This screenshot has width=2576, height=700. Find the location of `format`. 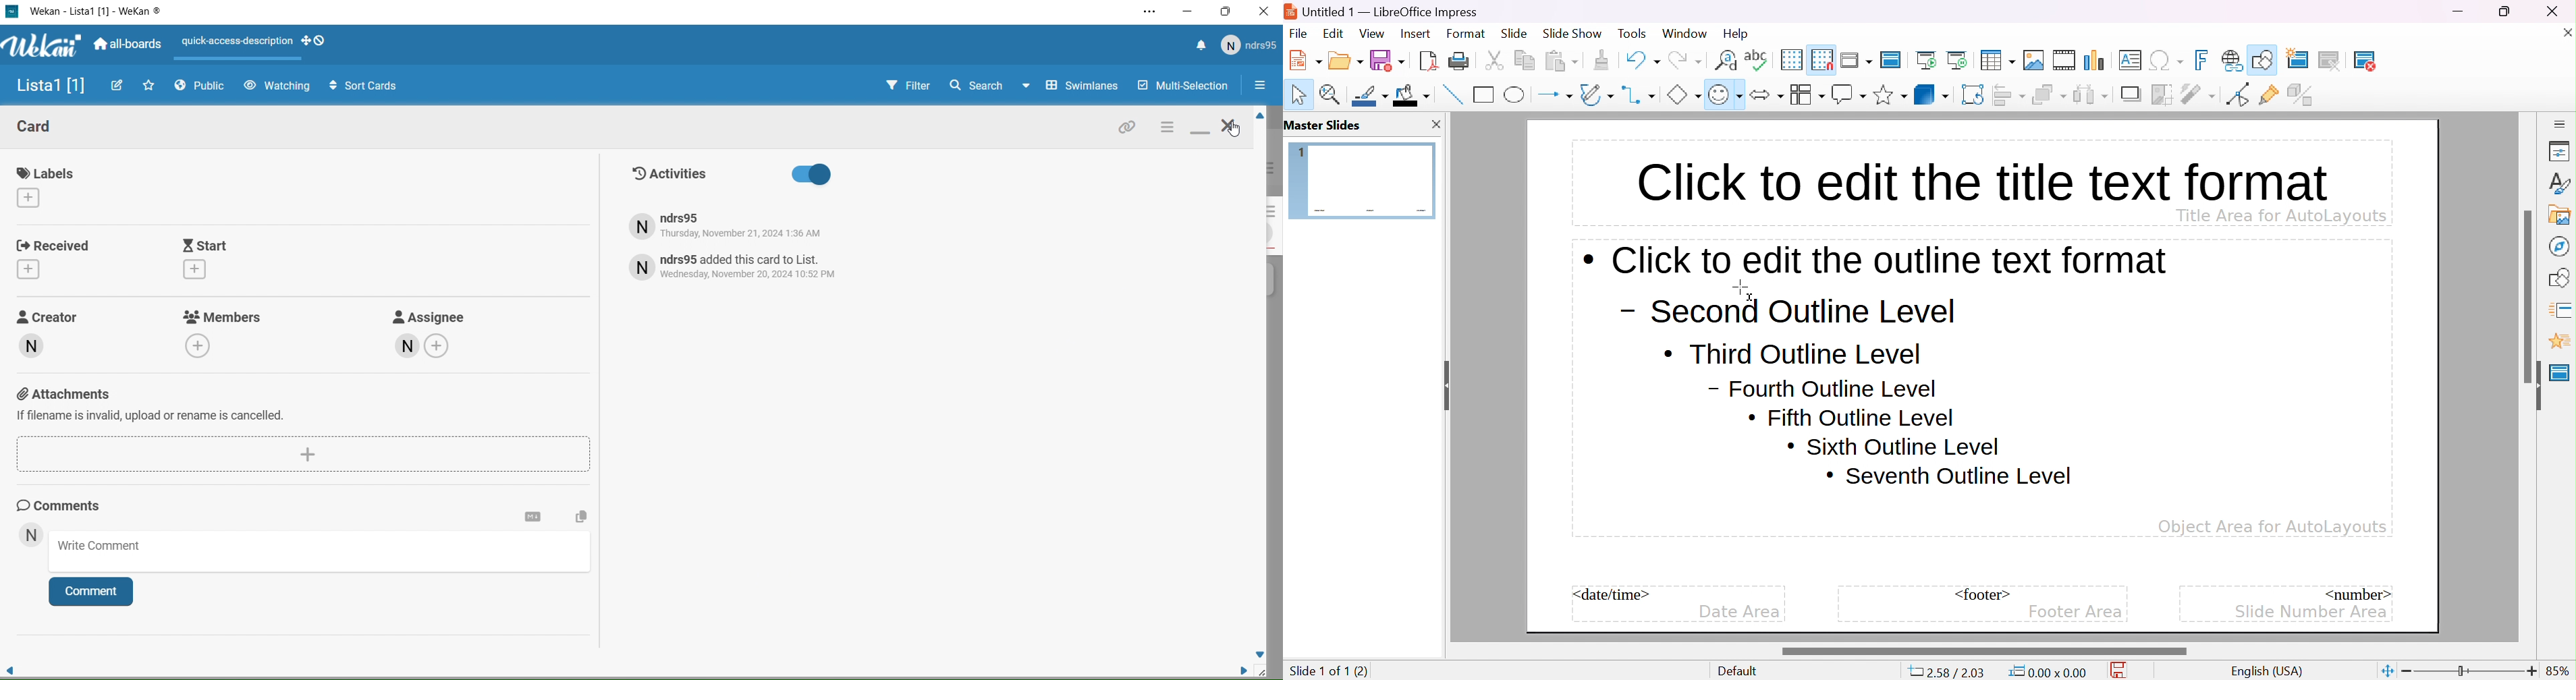

format is located at coordinates (1467, 33).